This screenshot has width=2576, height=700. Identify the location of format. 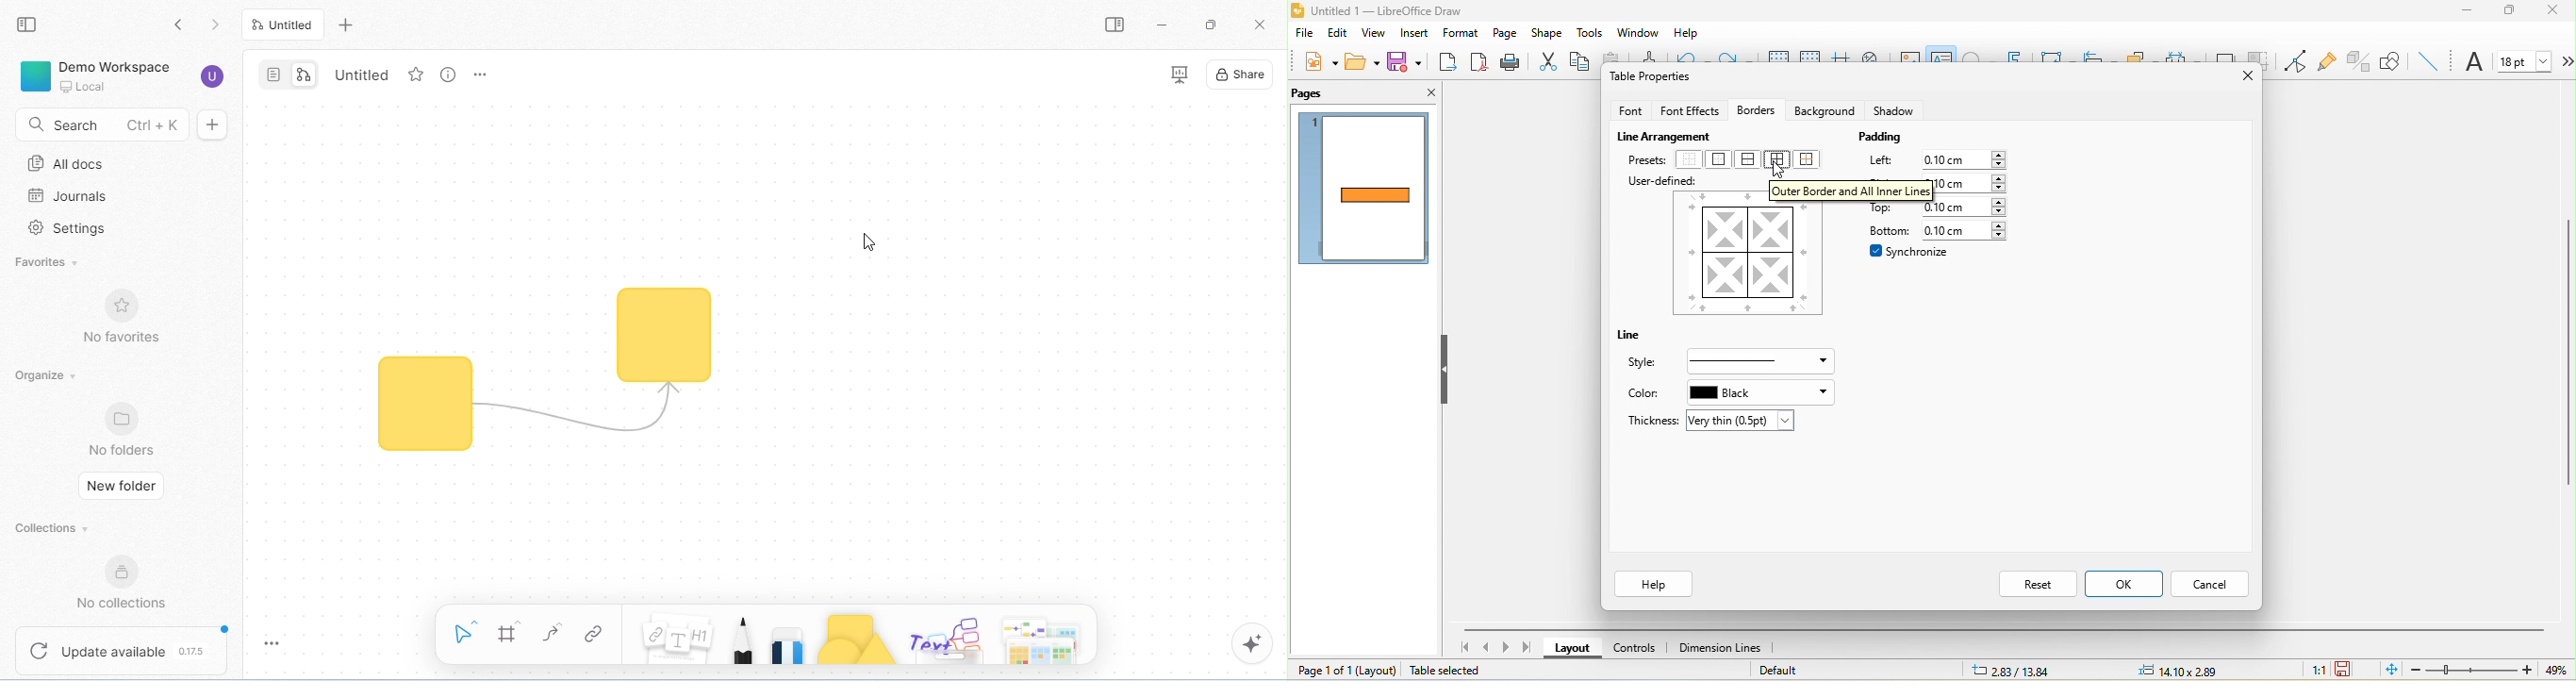
(1462, 33).